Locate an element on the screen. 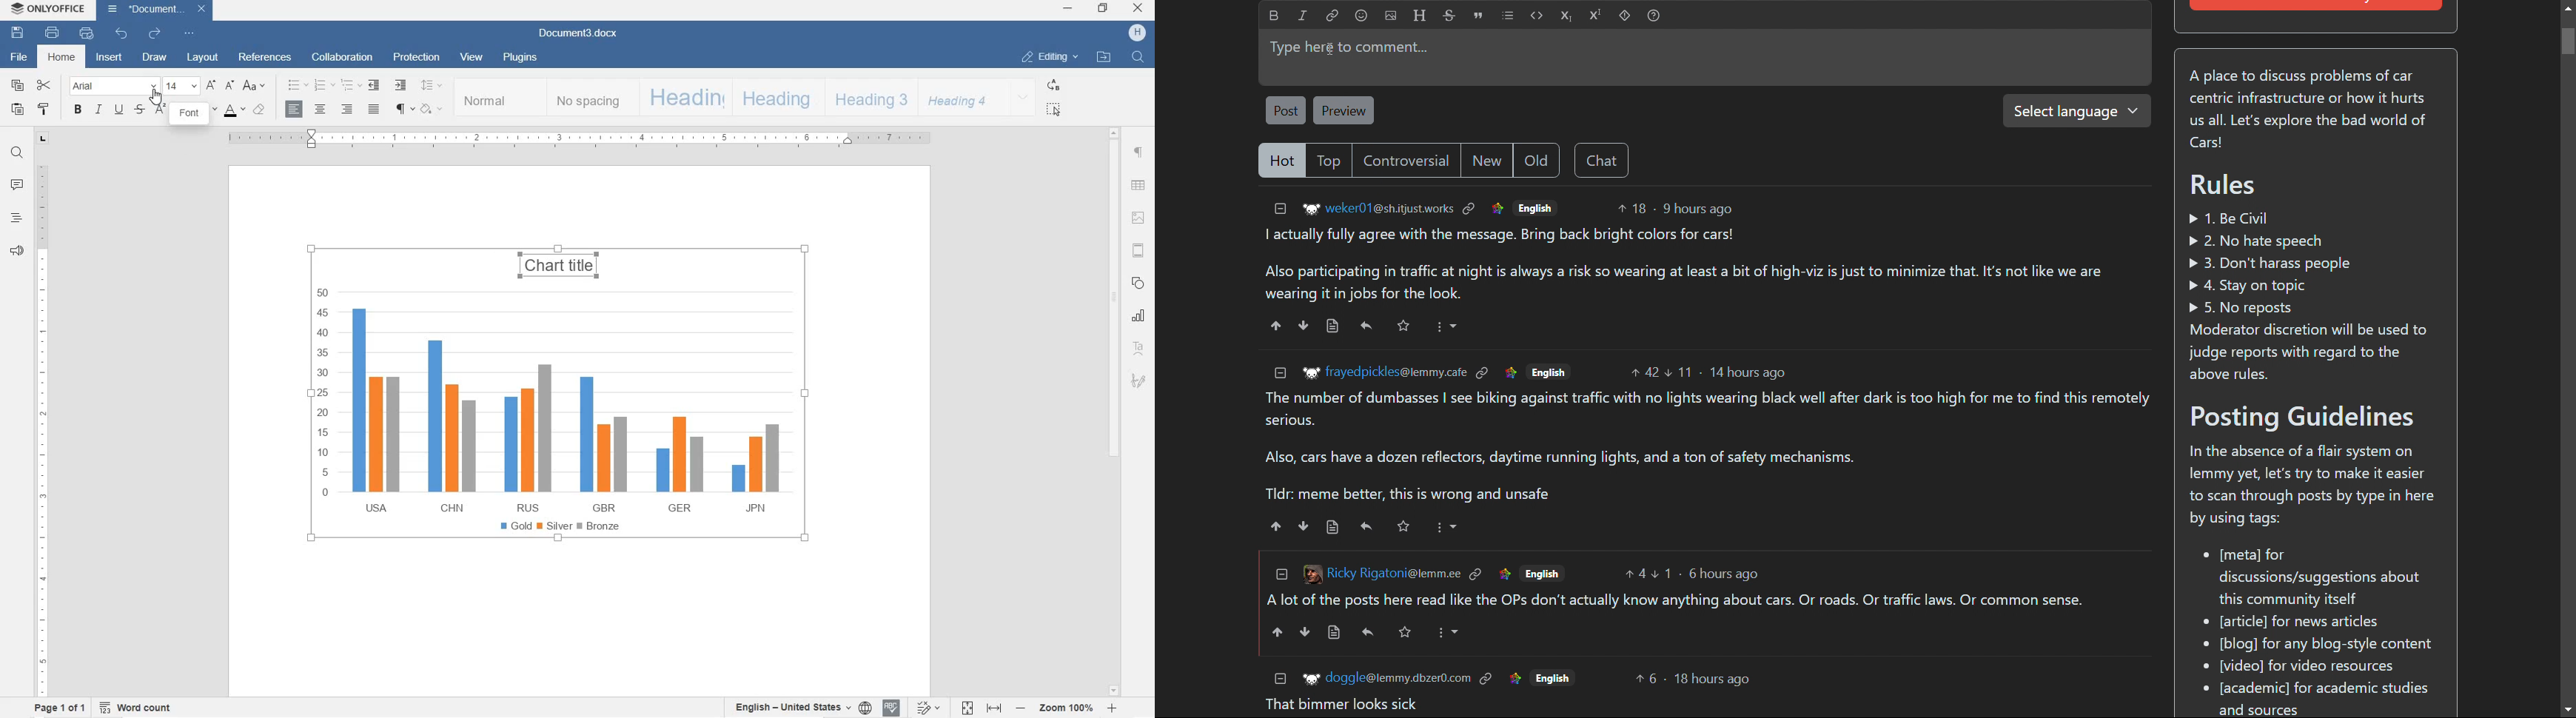  upvotes 1 is located at coordinates (1663, 573).